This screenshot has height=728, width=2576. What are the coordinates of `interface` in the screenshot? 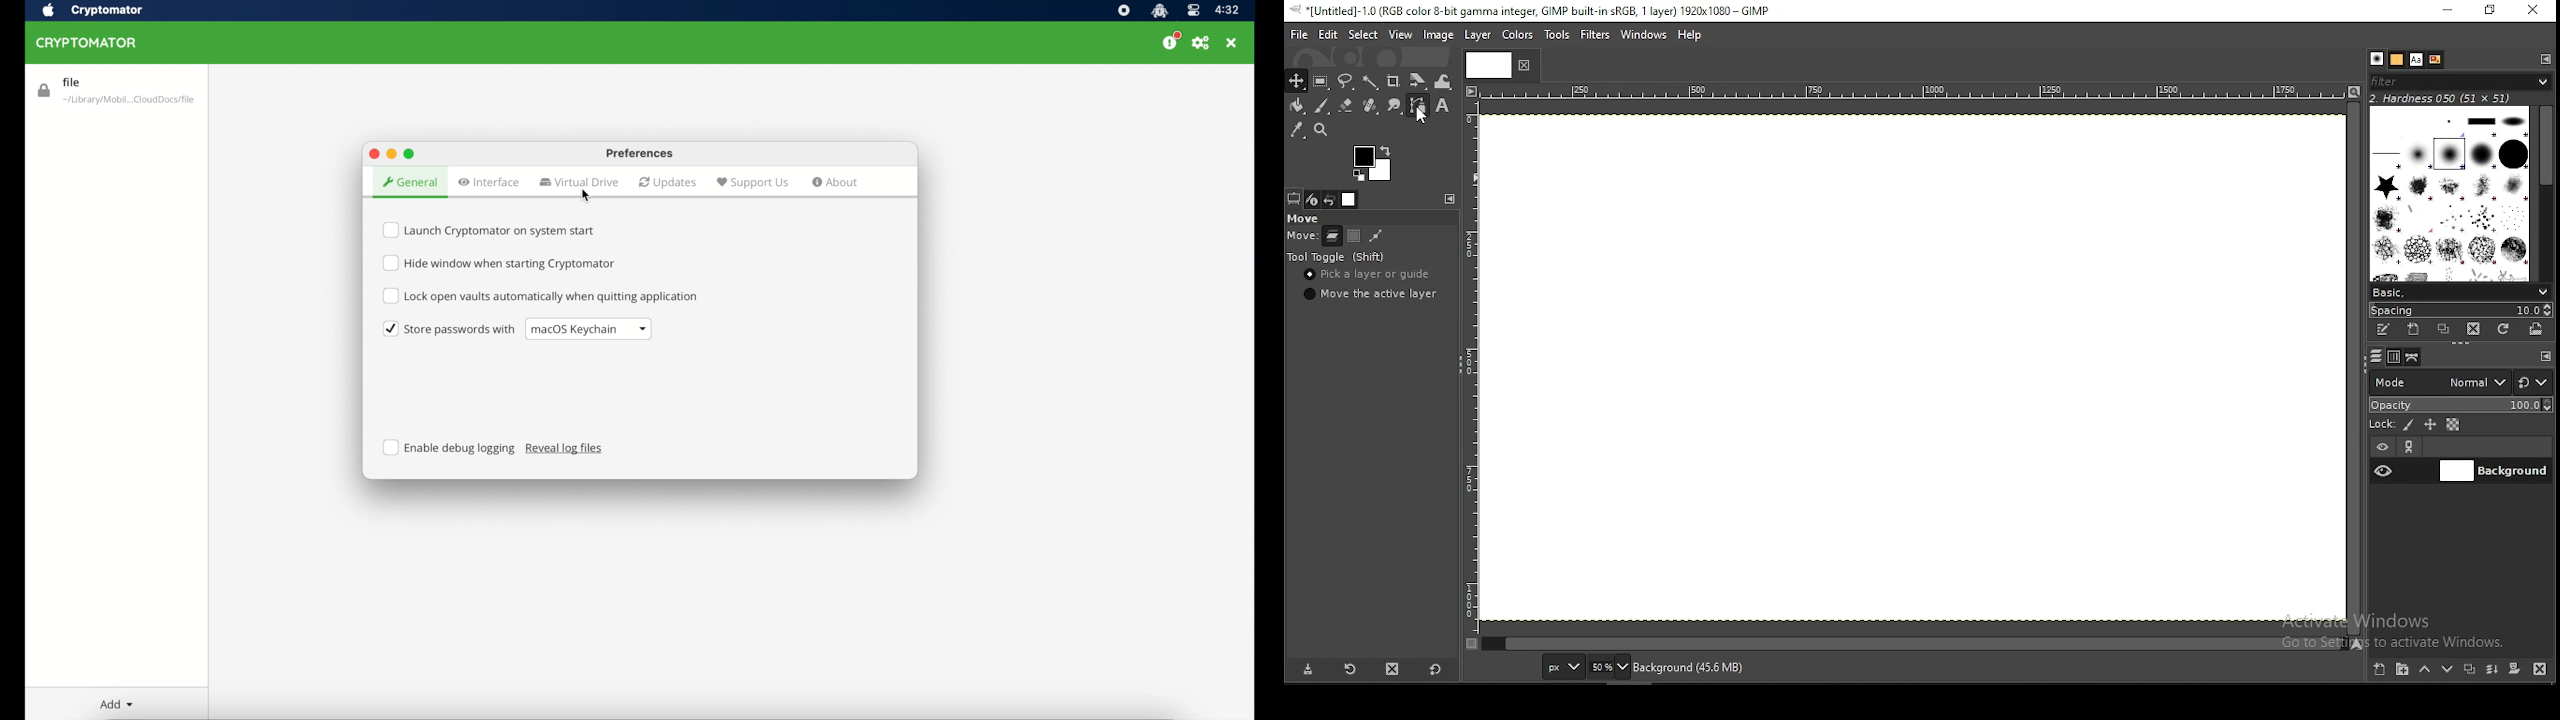 It's located at (489, 182).